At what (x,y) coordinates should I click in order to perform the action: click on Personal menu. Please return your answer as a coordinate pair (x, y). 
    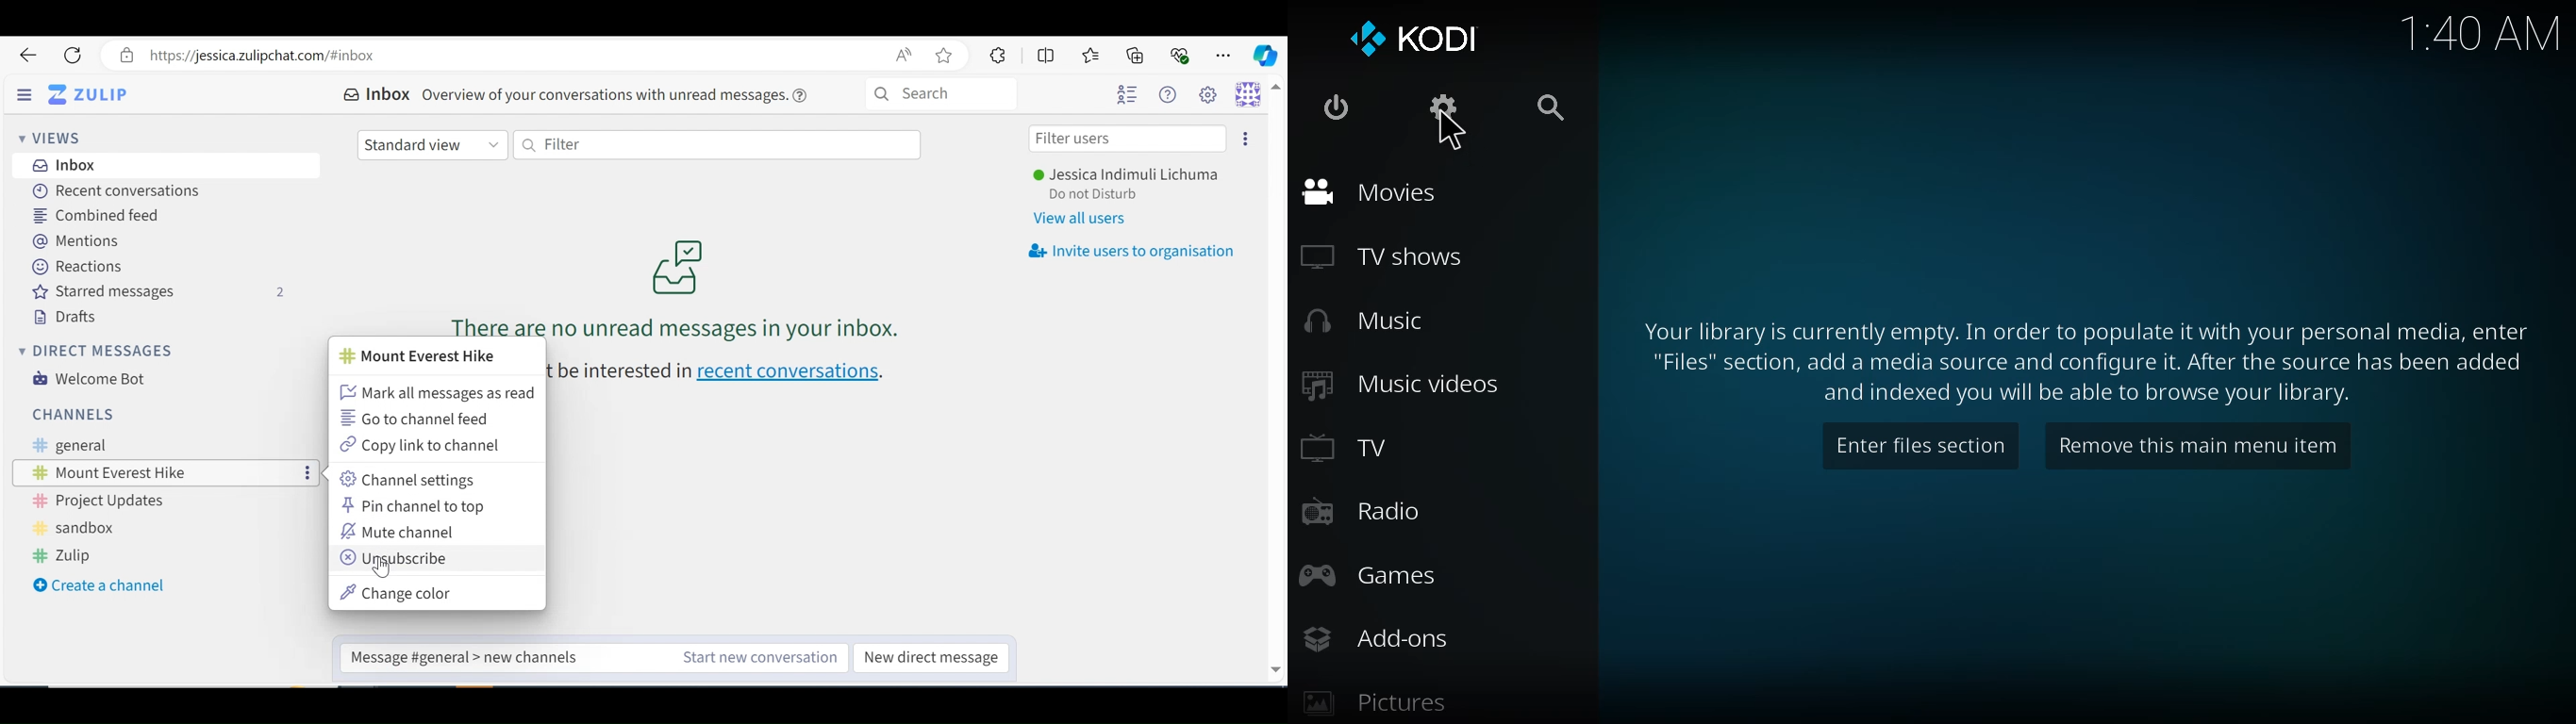
    Looking at the image, I should click on (1250, 95).